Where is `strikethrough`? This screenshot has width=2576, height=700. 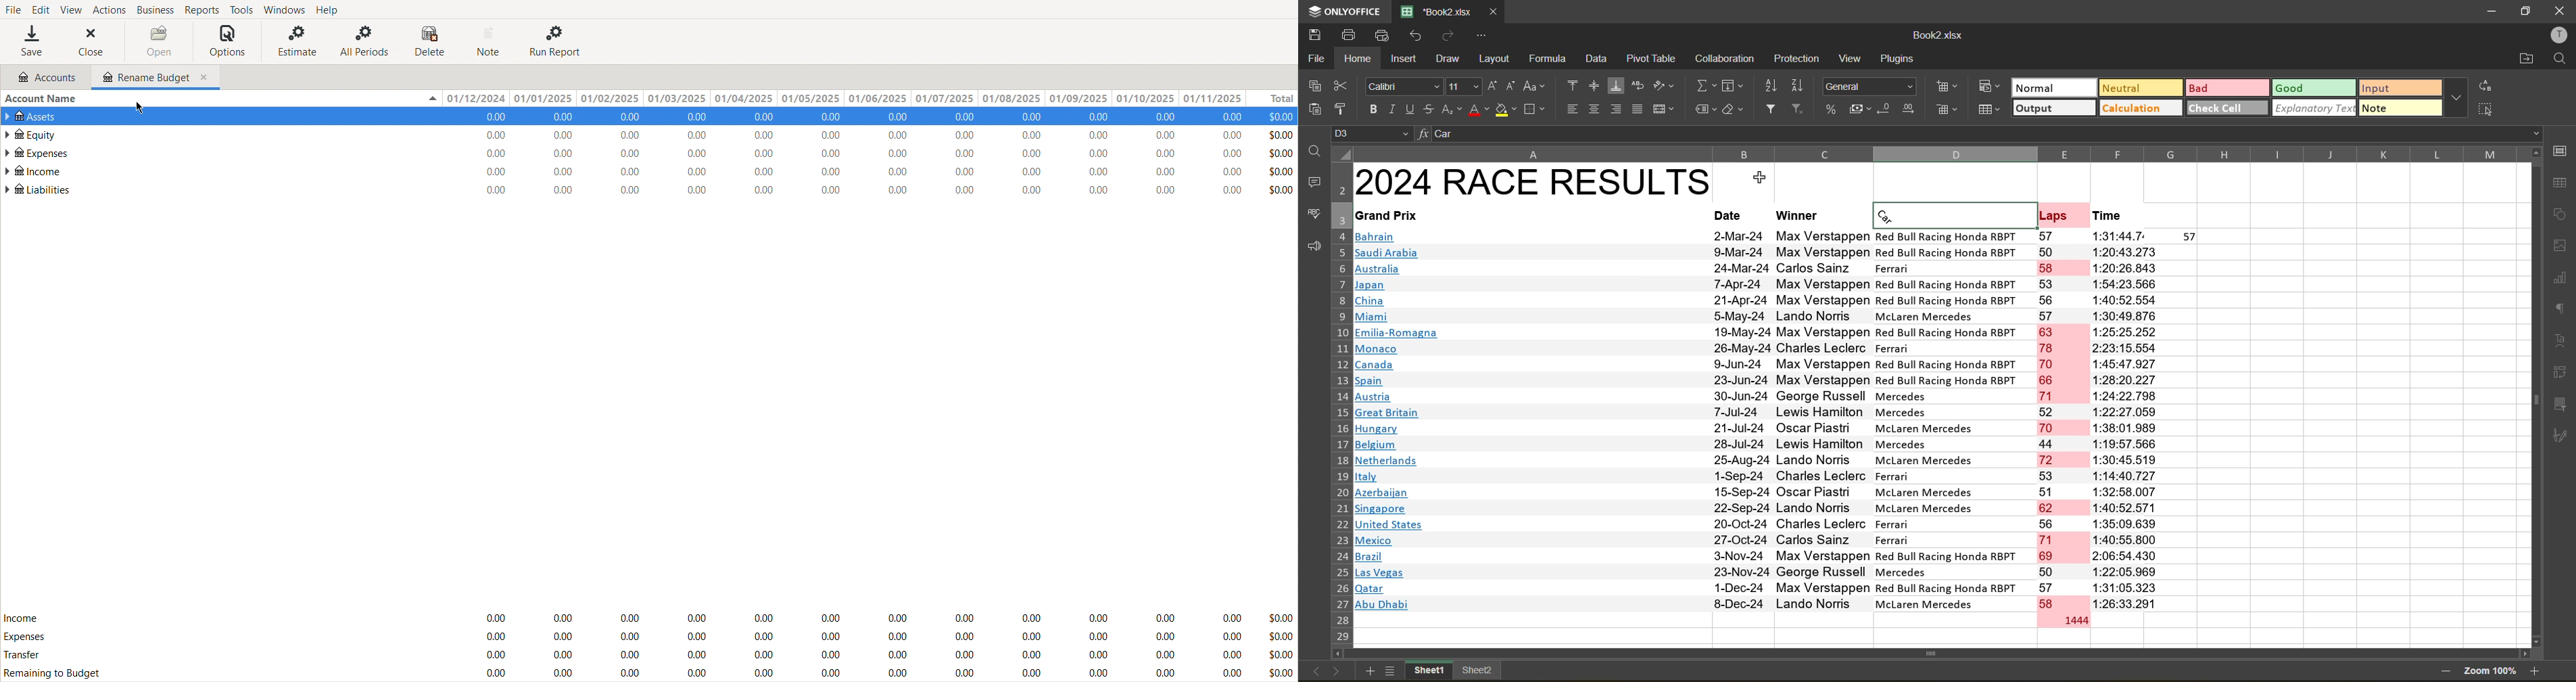 strikethrough is located at coordinates (1427, 109).